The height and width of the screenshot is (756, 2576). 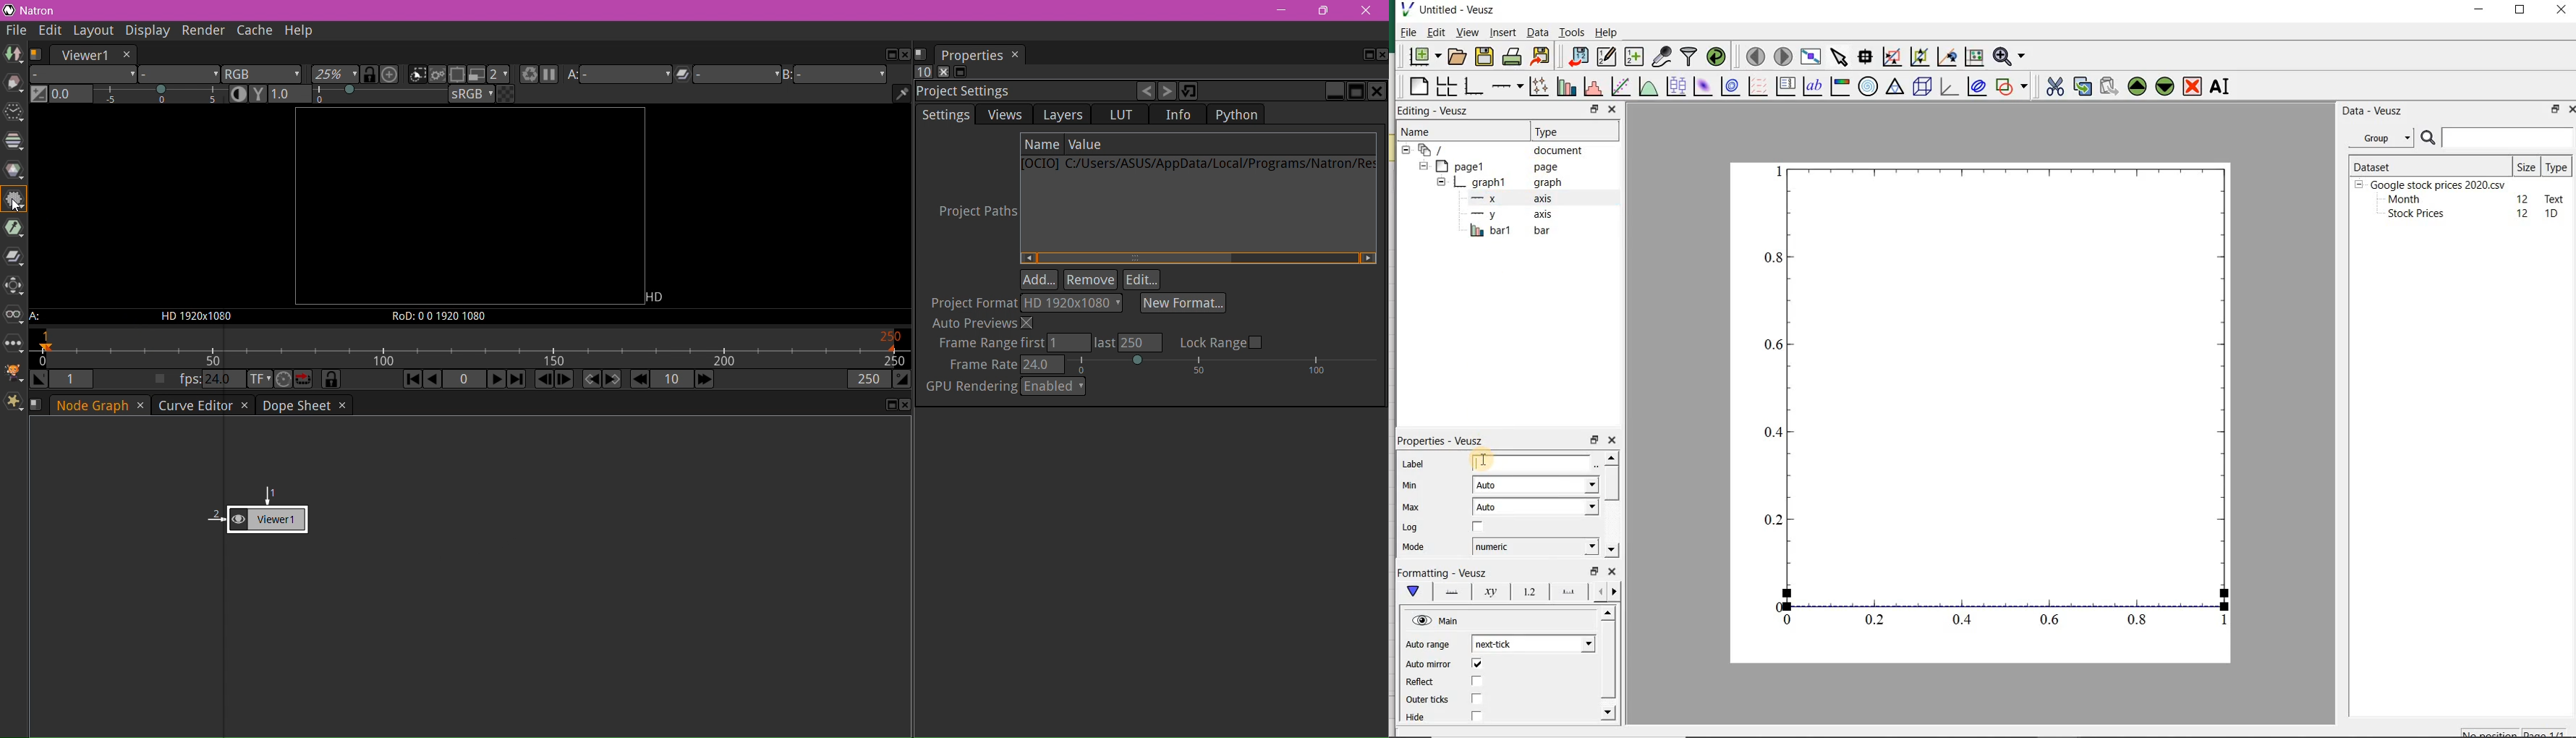 What do you see at coordinates (1634, 57) in the screenshot?
I see `create new datasets` at bounding box center [1634, 57].